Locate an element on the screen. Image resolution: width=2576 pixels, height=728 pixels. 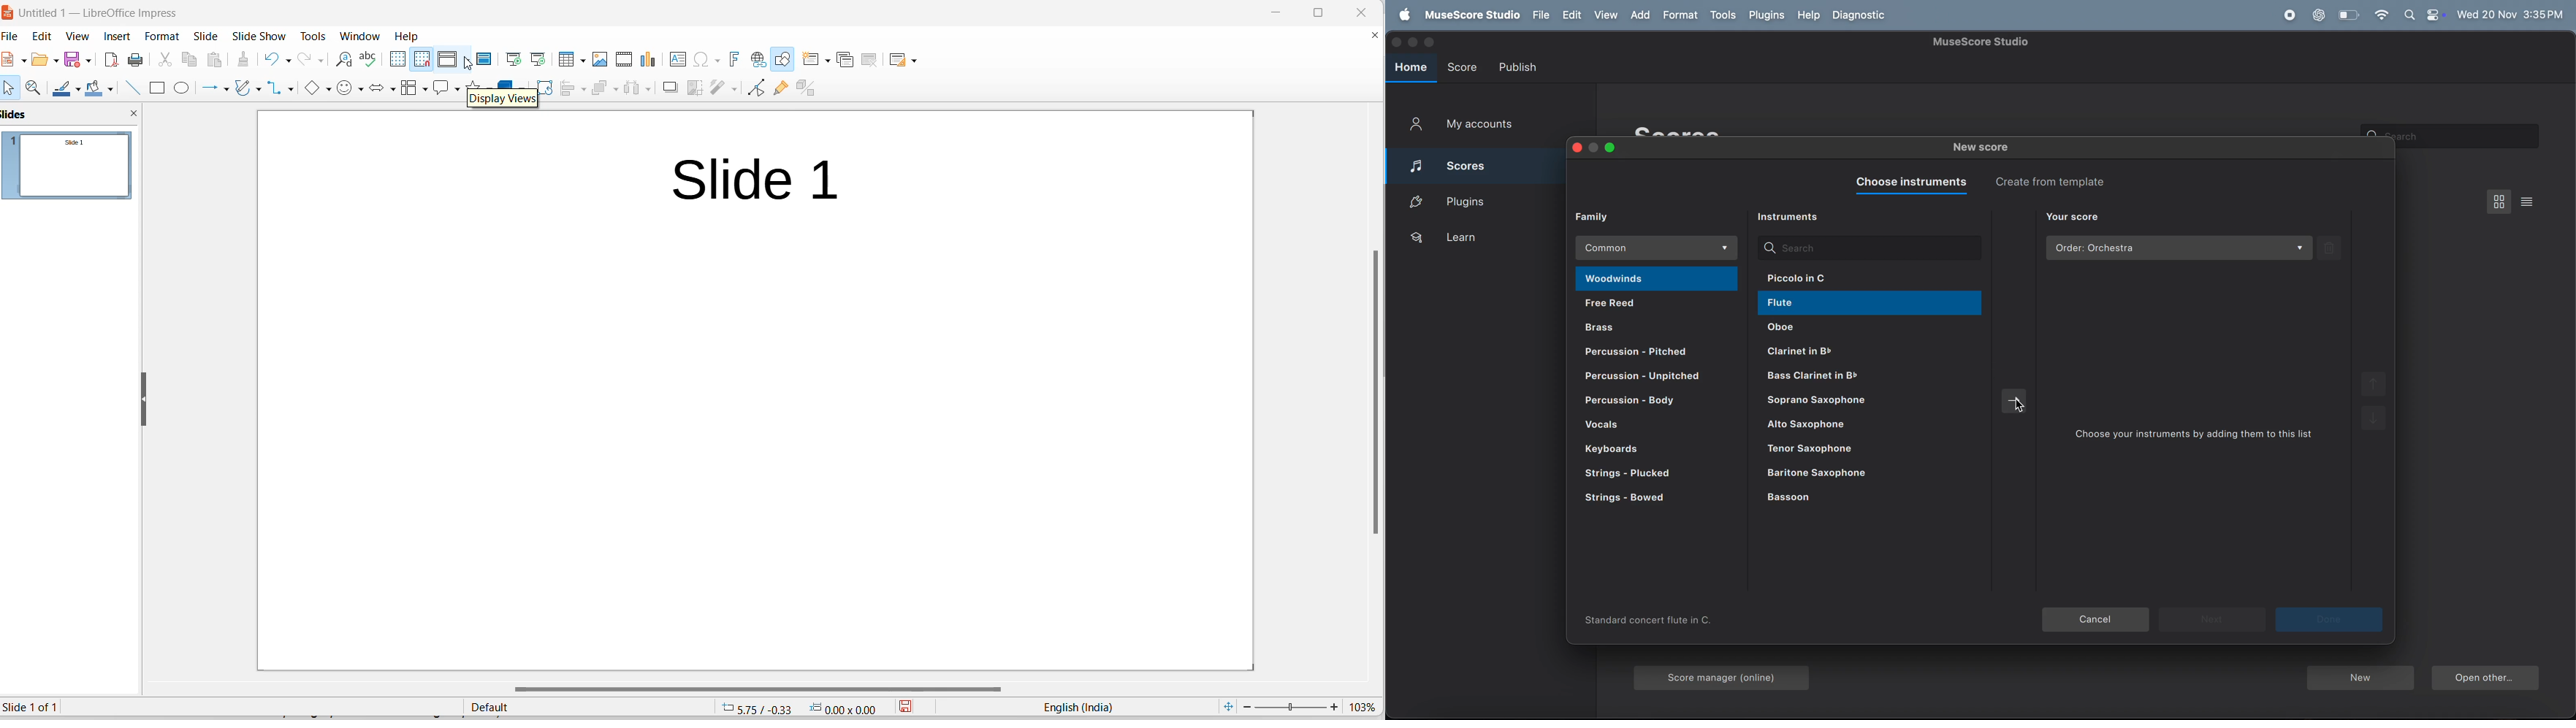
learn is located at coordinates (1476, 238).